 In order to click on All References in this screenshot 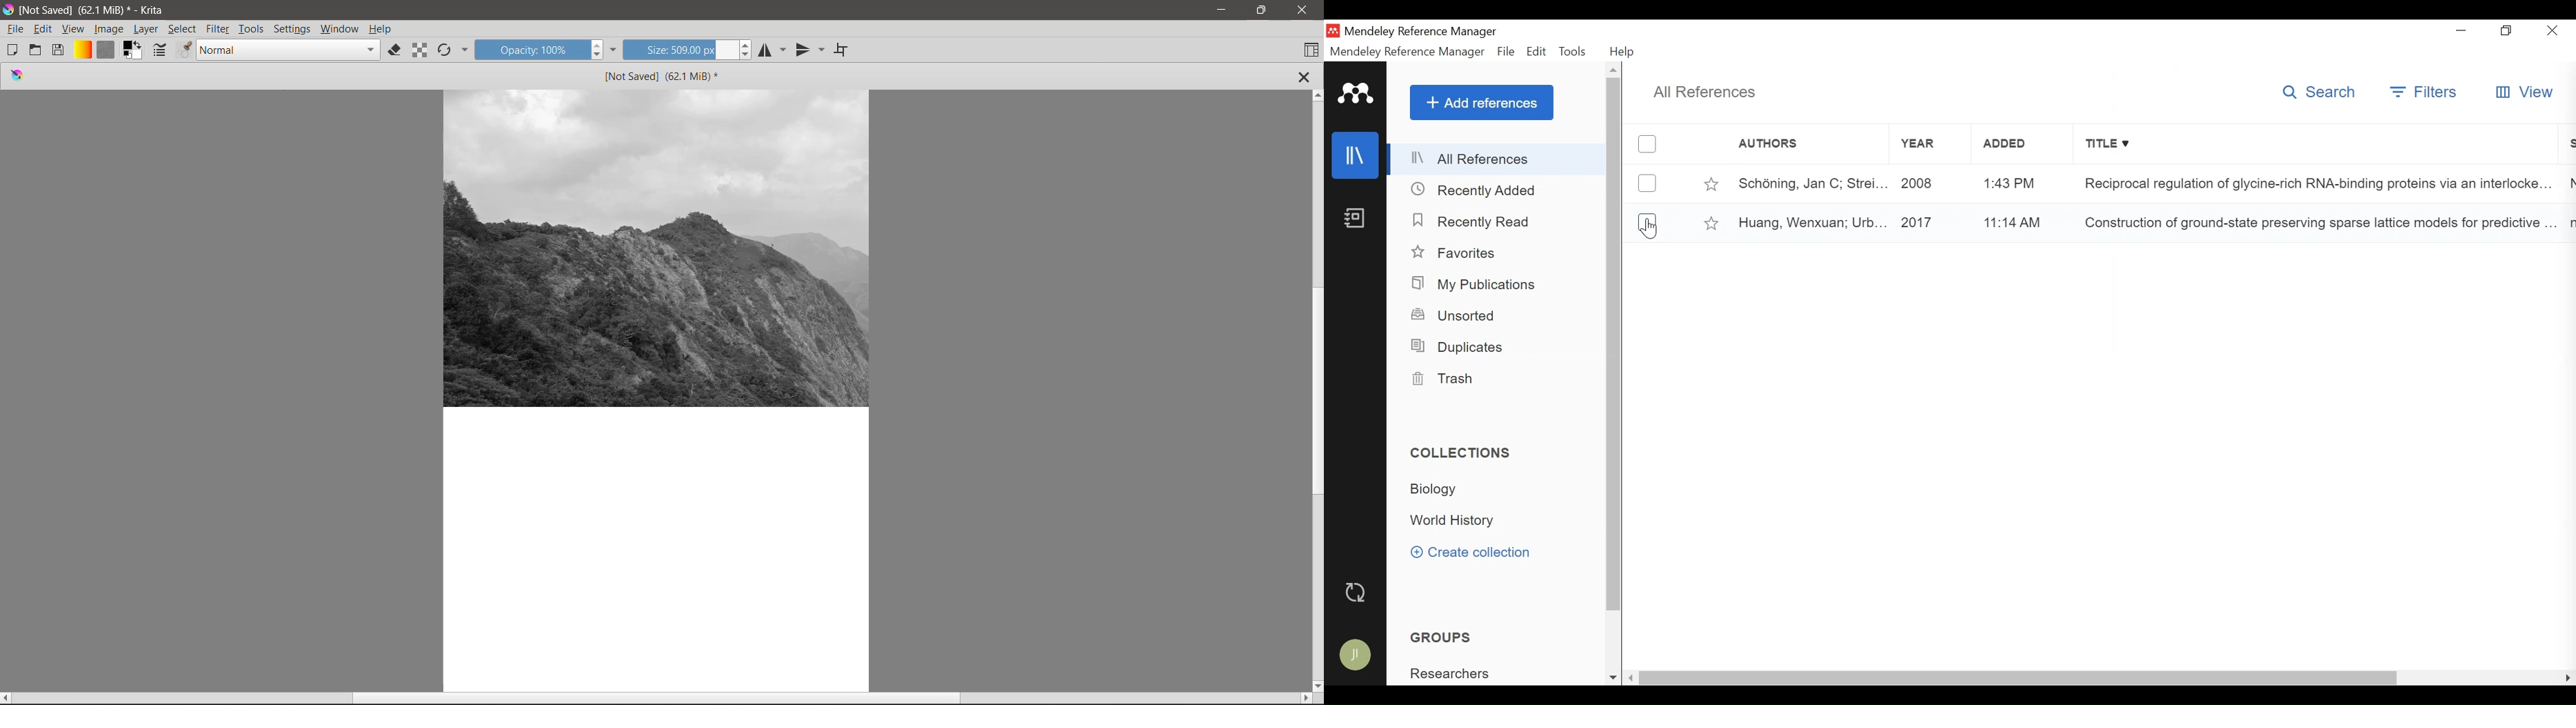, I will do `click(1702, 92)`.